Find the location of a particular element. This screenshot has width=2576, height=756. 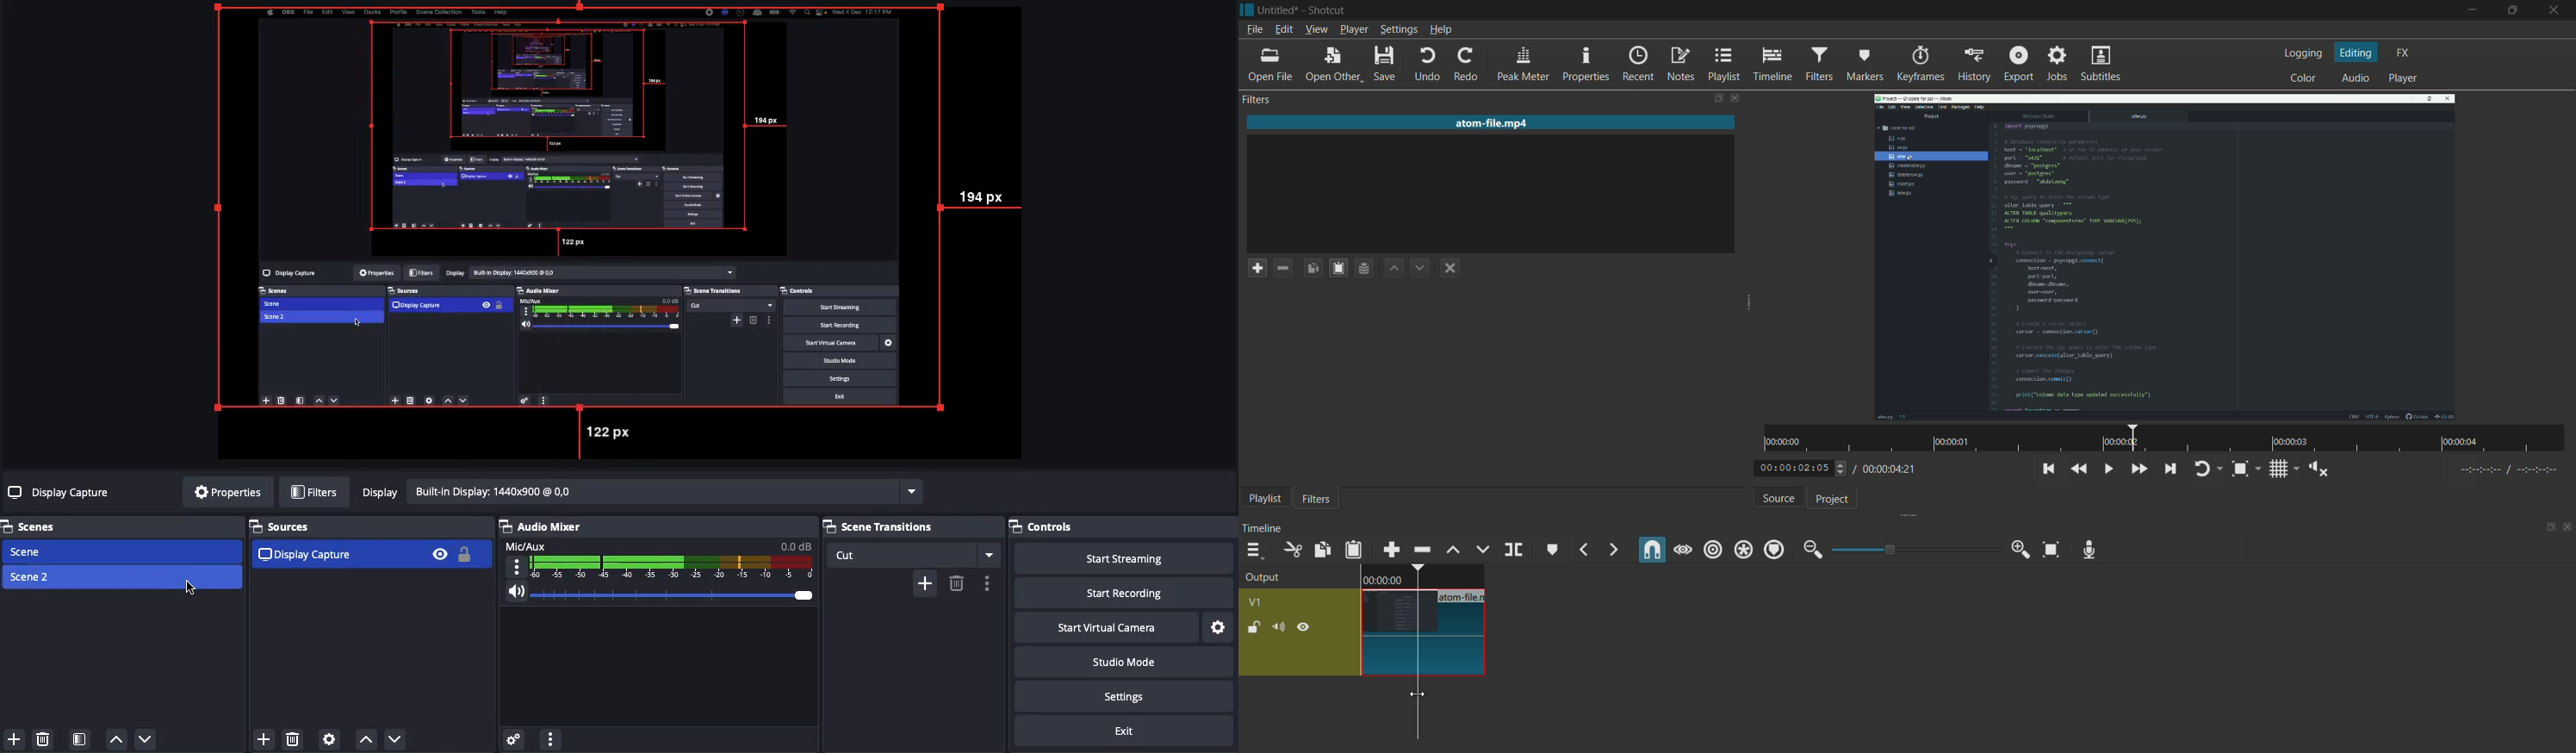

filters is located at coordinates (1317, 500).